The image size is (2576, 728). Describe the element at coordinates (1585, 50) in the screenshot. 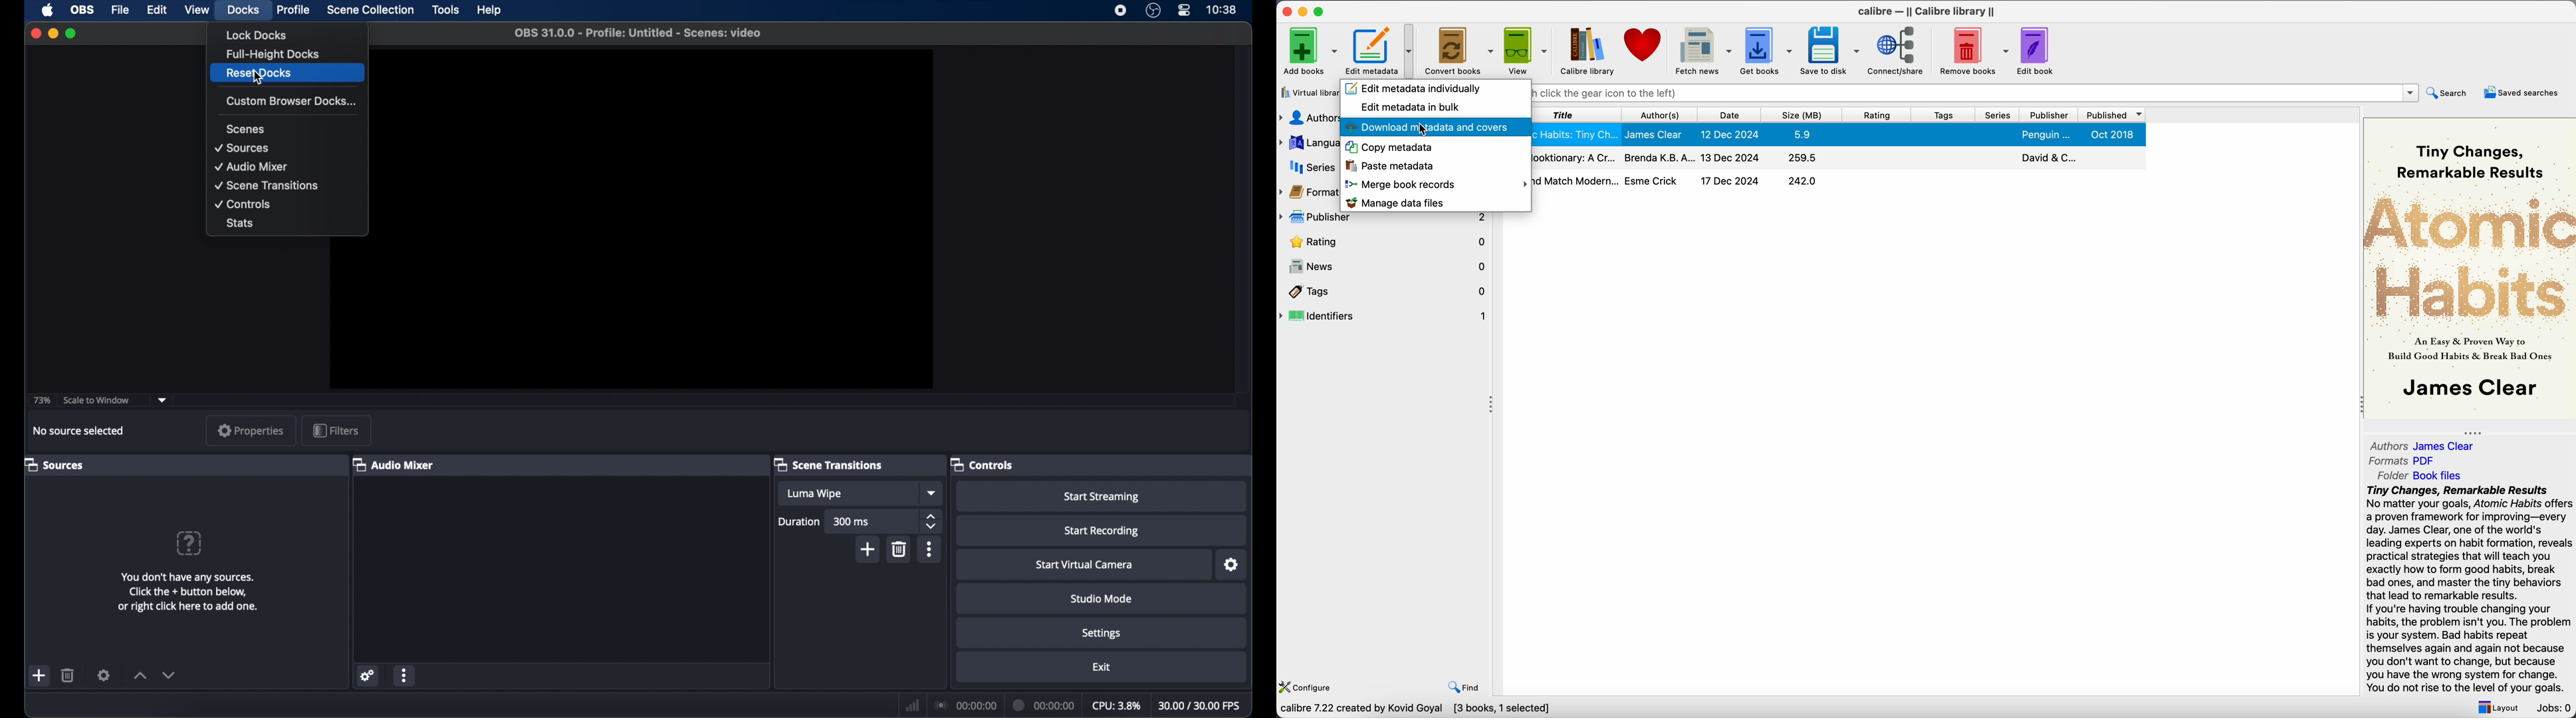

I see `calibre library` at that location.